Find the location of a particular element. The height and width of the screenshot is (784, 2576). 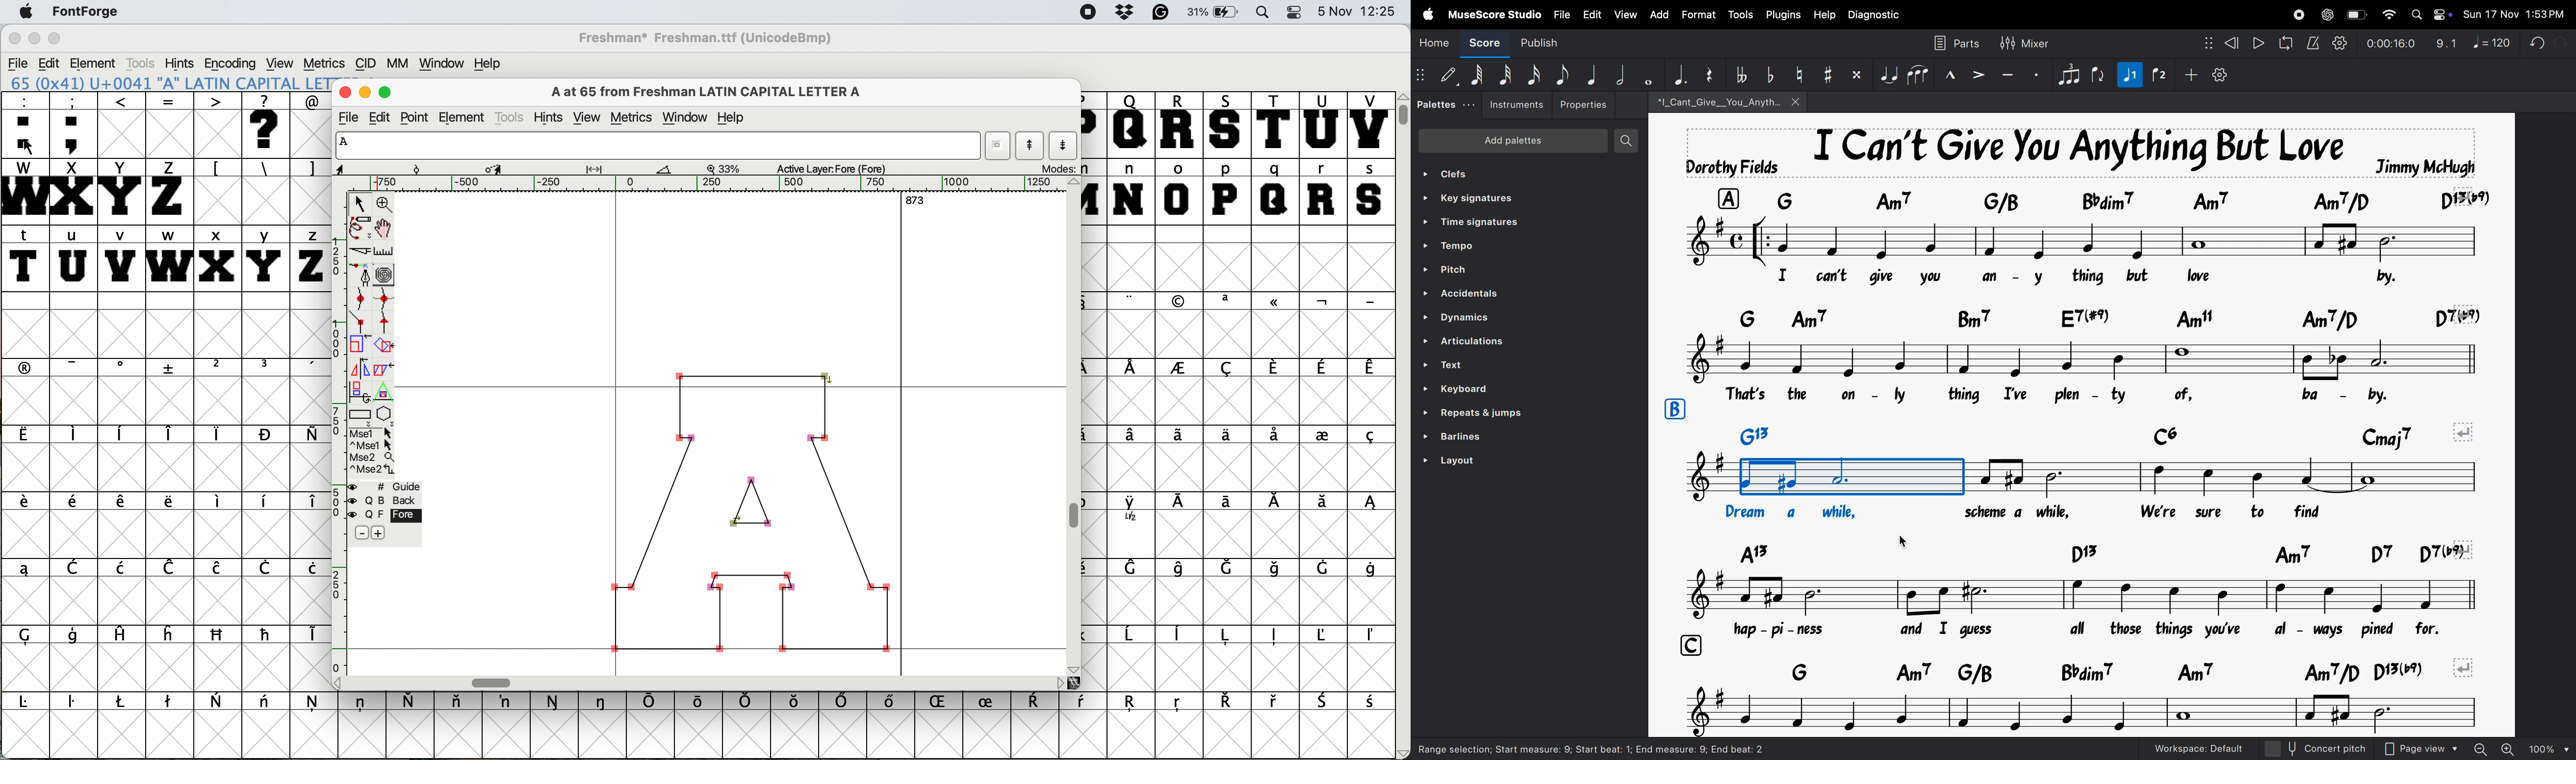

symbol is located at coordinates (309, 568).